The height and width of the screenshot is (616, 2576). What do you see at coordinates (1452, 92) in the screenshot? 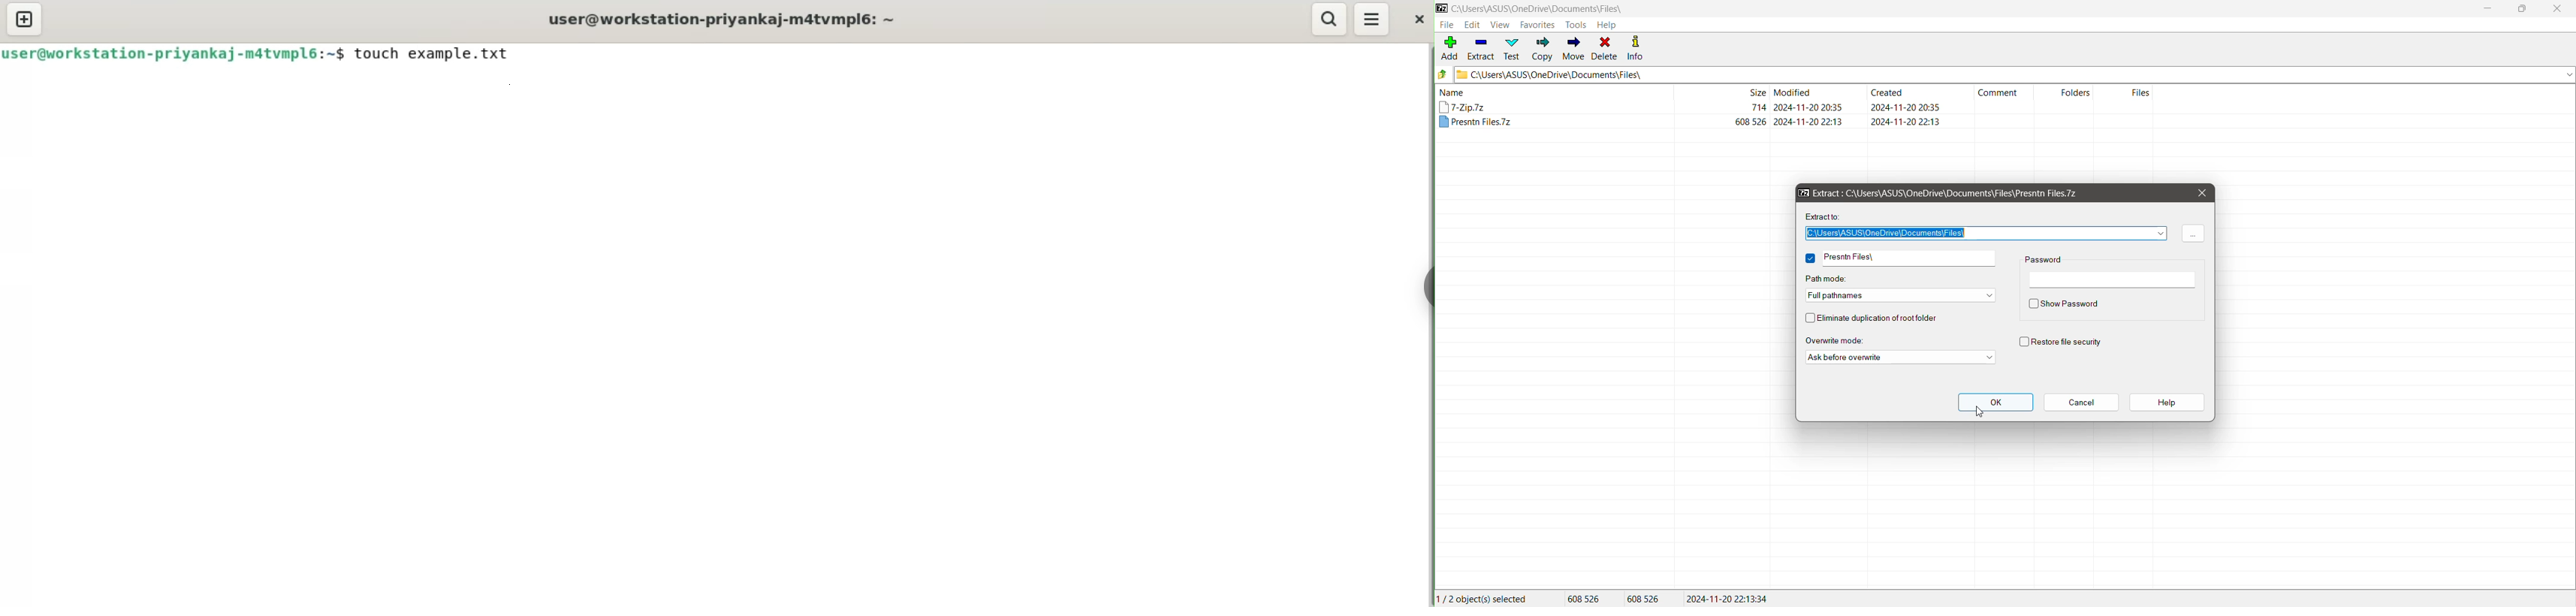
I see `name` at bounding box center [1452, 92].